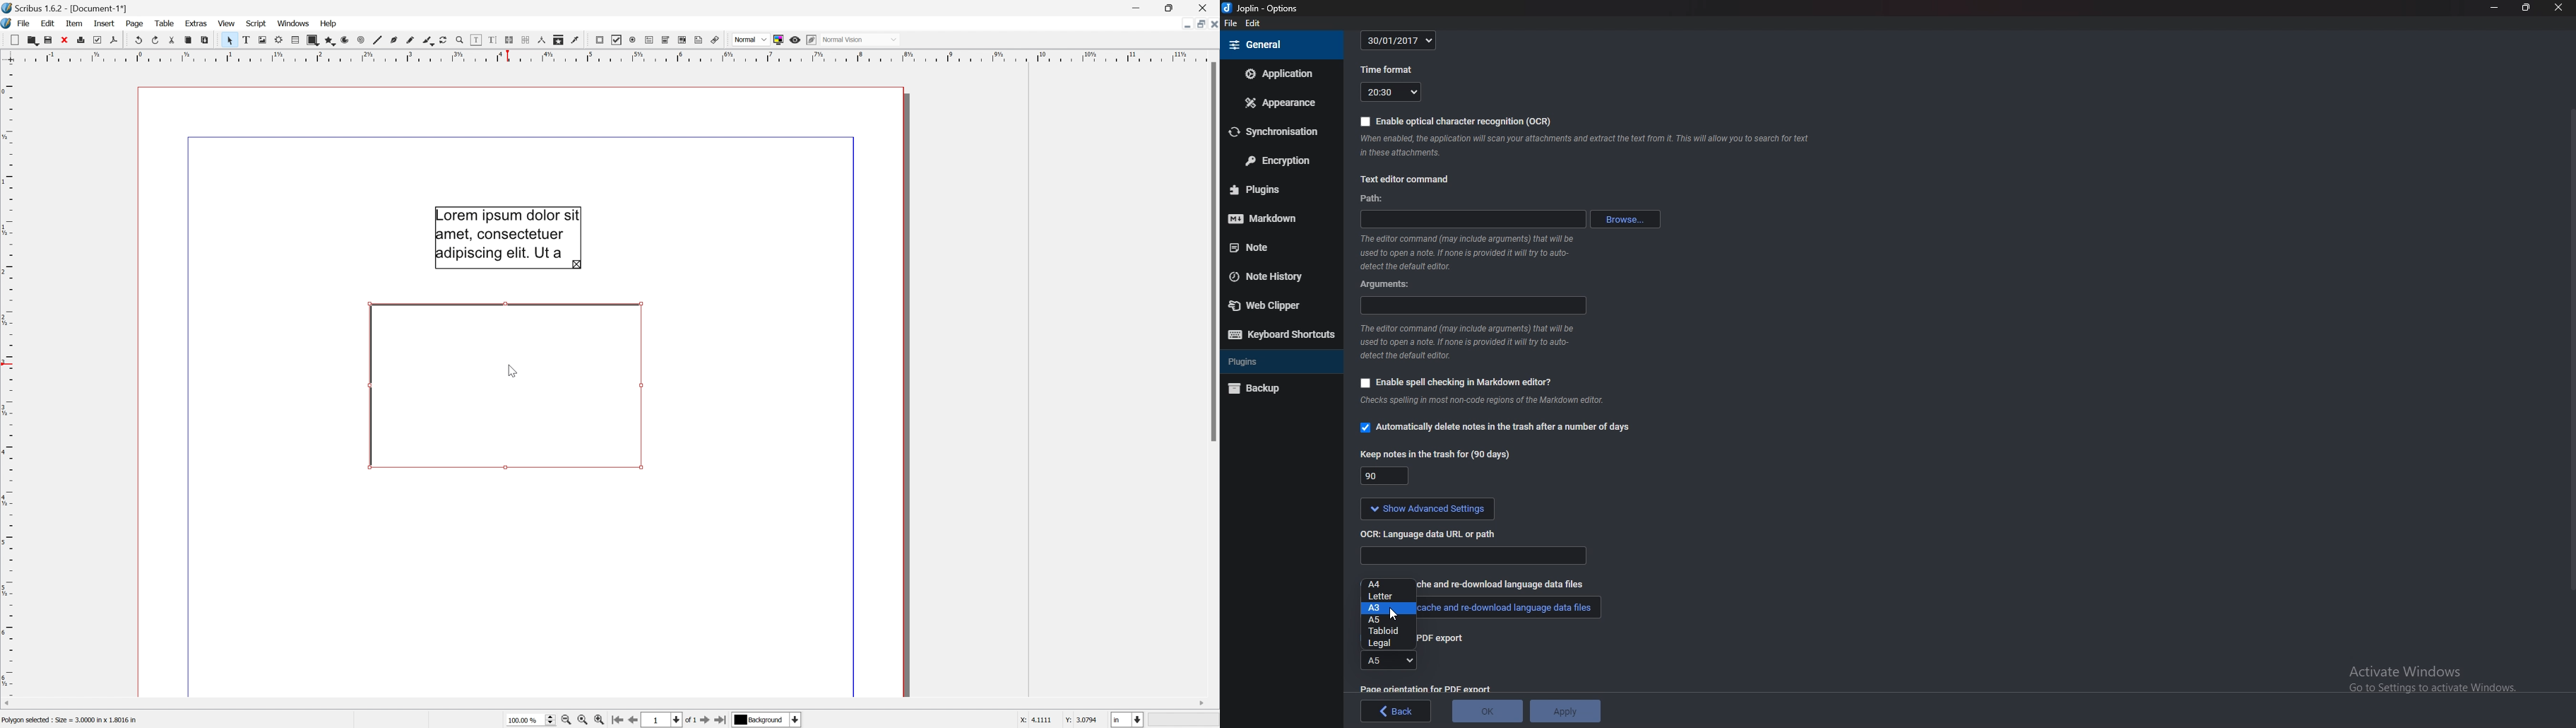  Describe the element at coordinates (559, 40) in the screenshot. I see `Copy item properties` at that location.